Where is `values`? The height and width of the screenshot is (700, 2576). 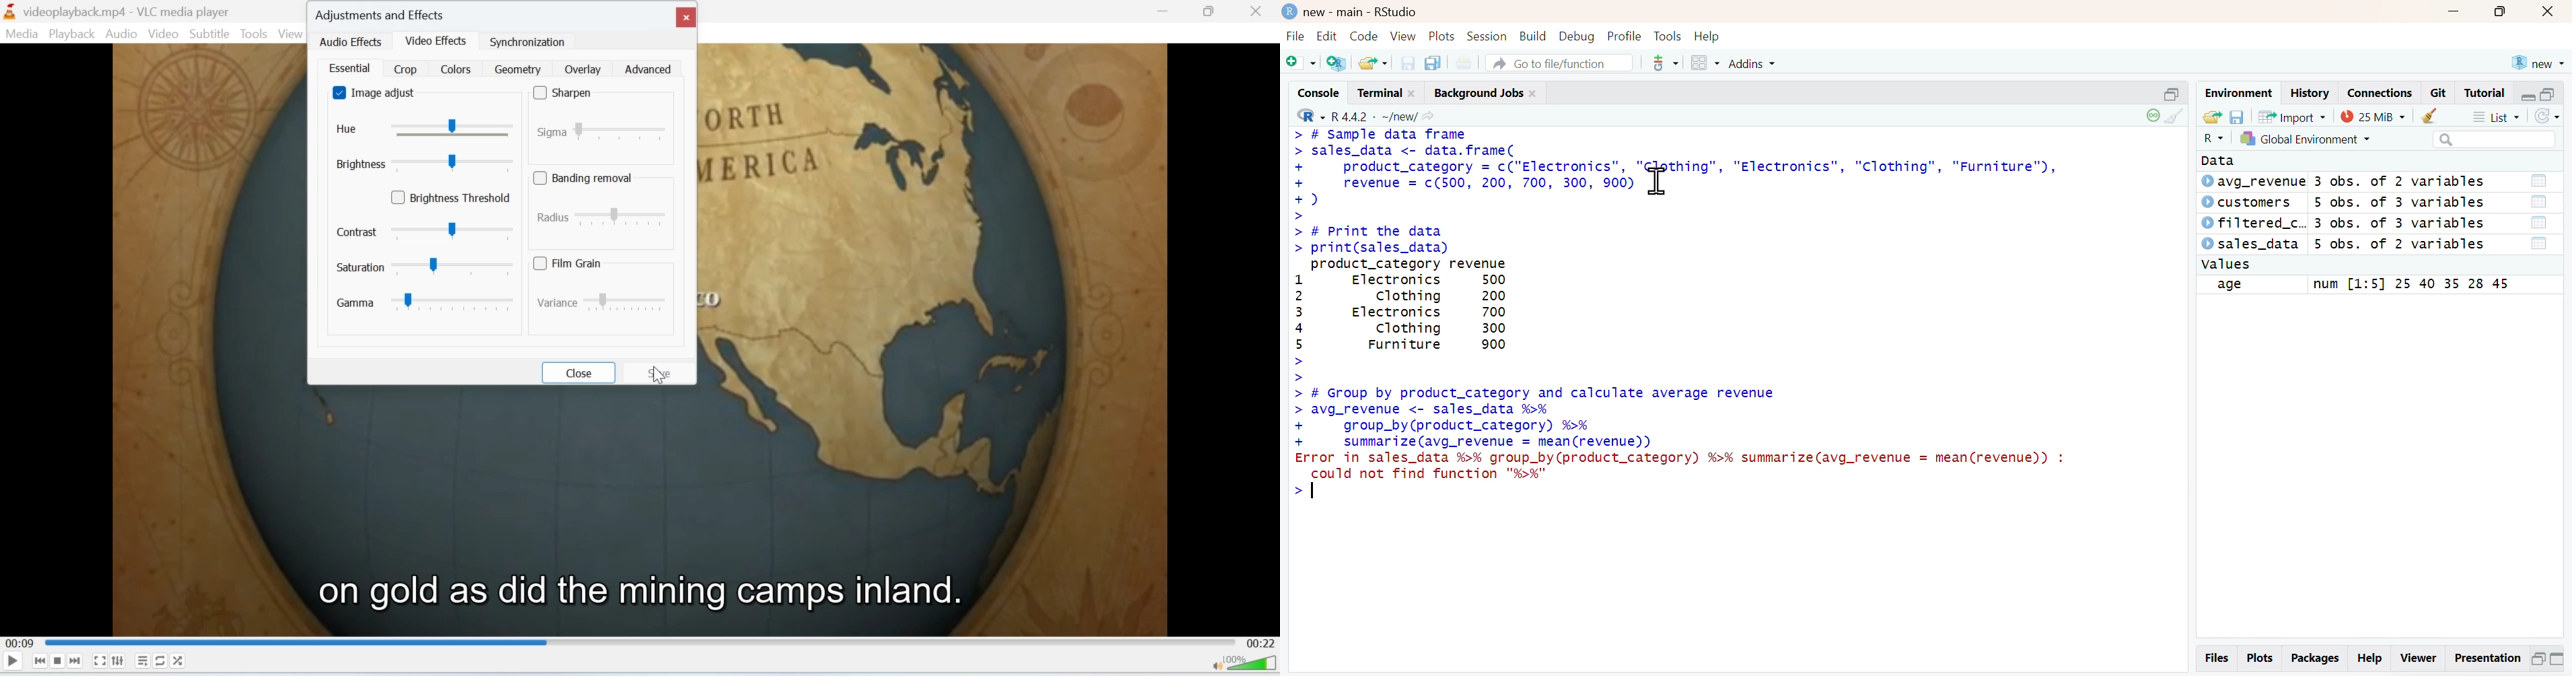
values is located at coordinates (2227, 265).